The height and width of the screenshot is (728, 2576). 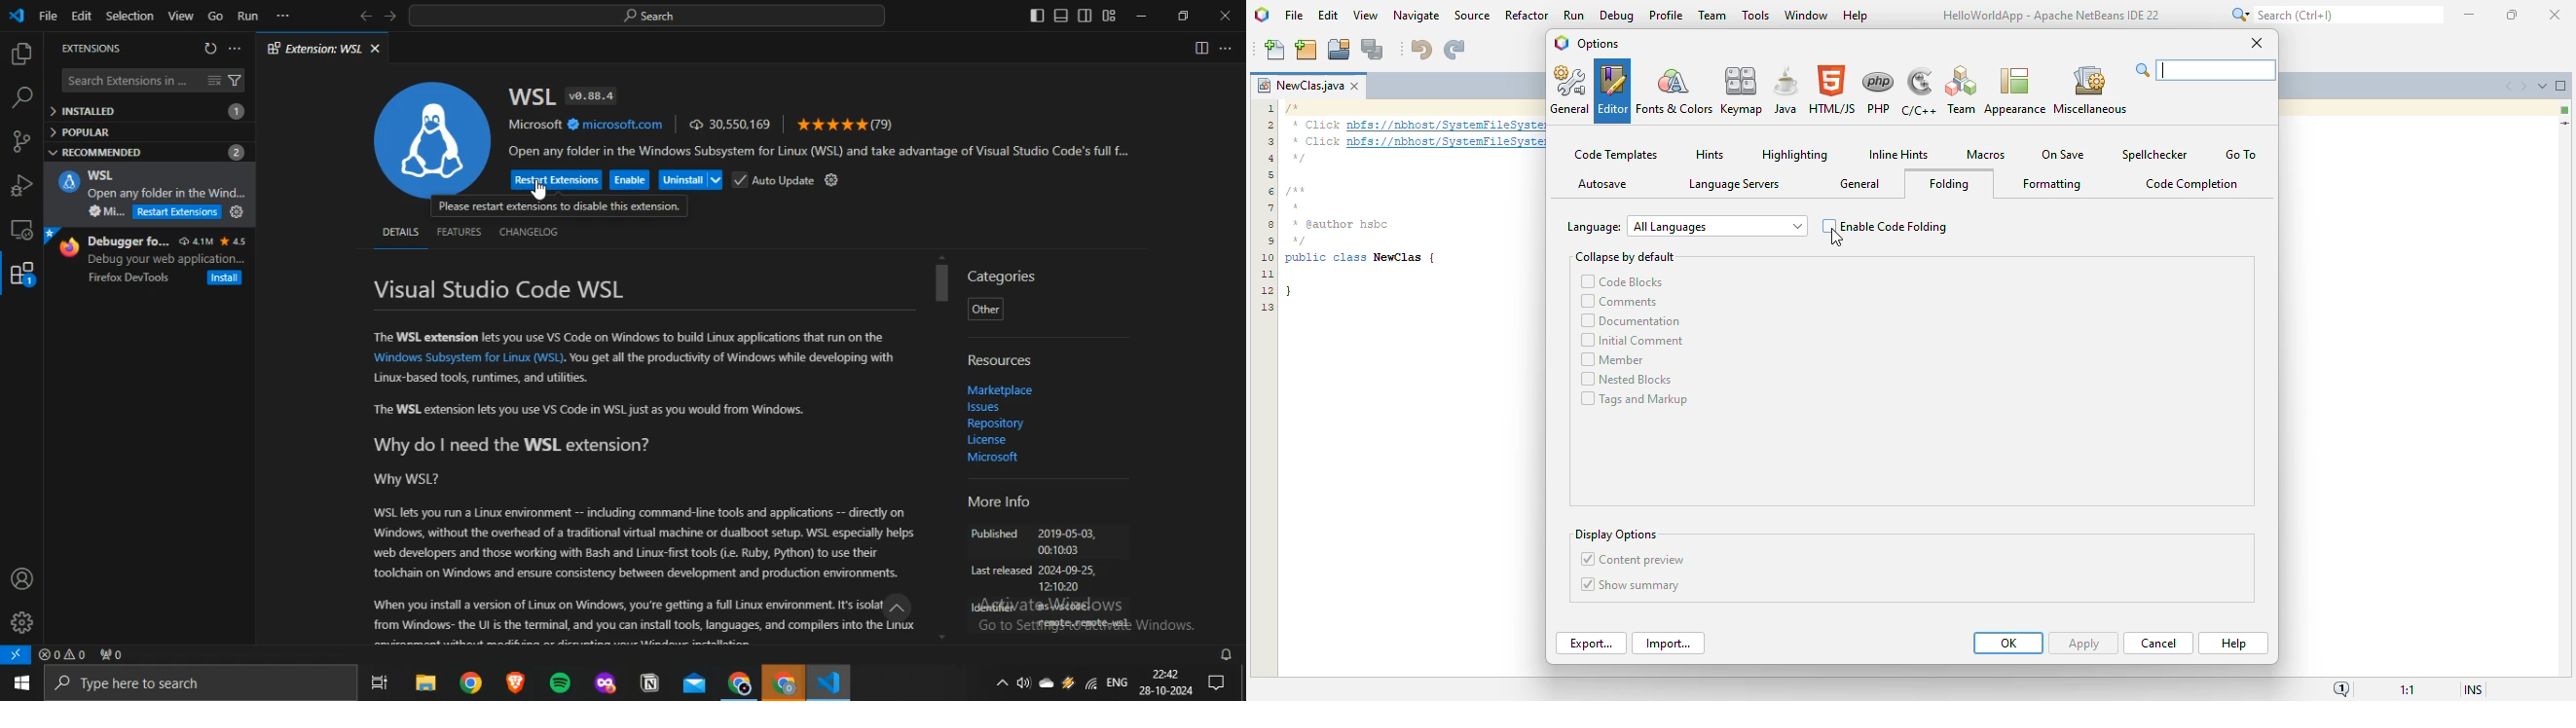 I want to click on no problems, so click(x=62, y=654).